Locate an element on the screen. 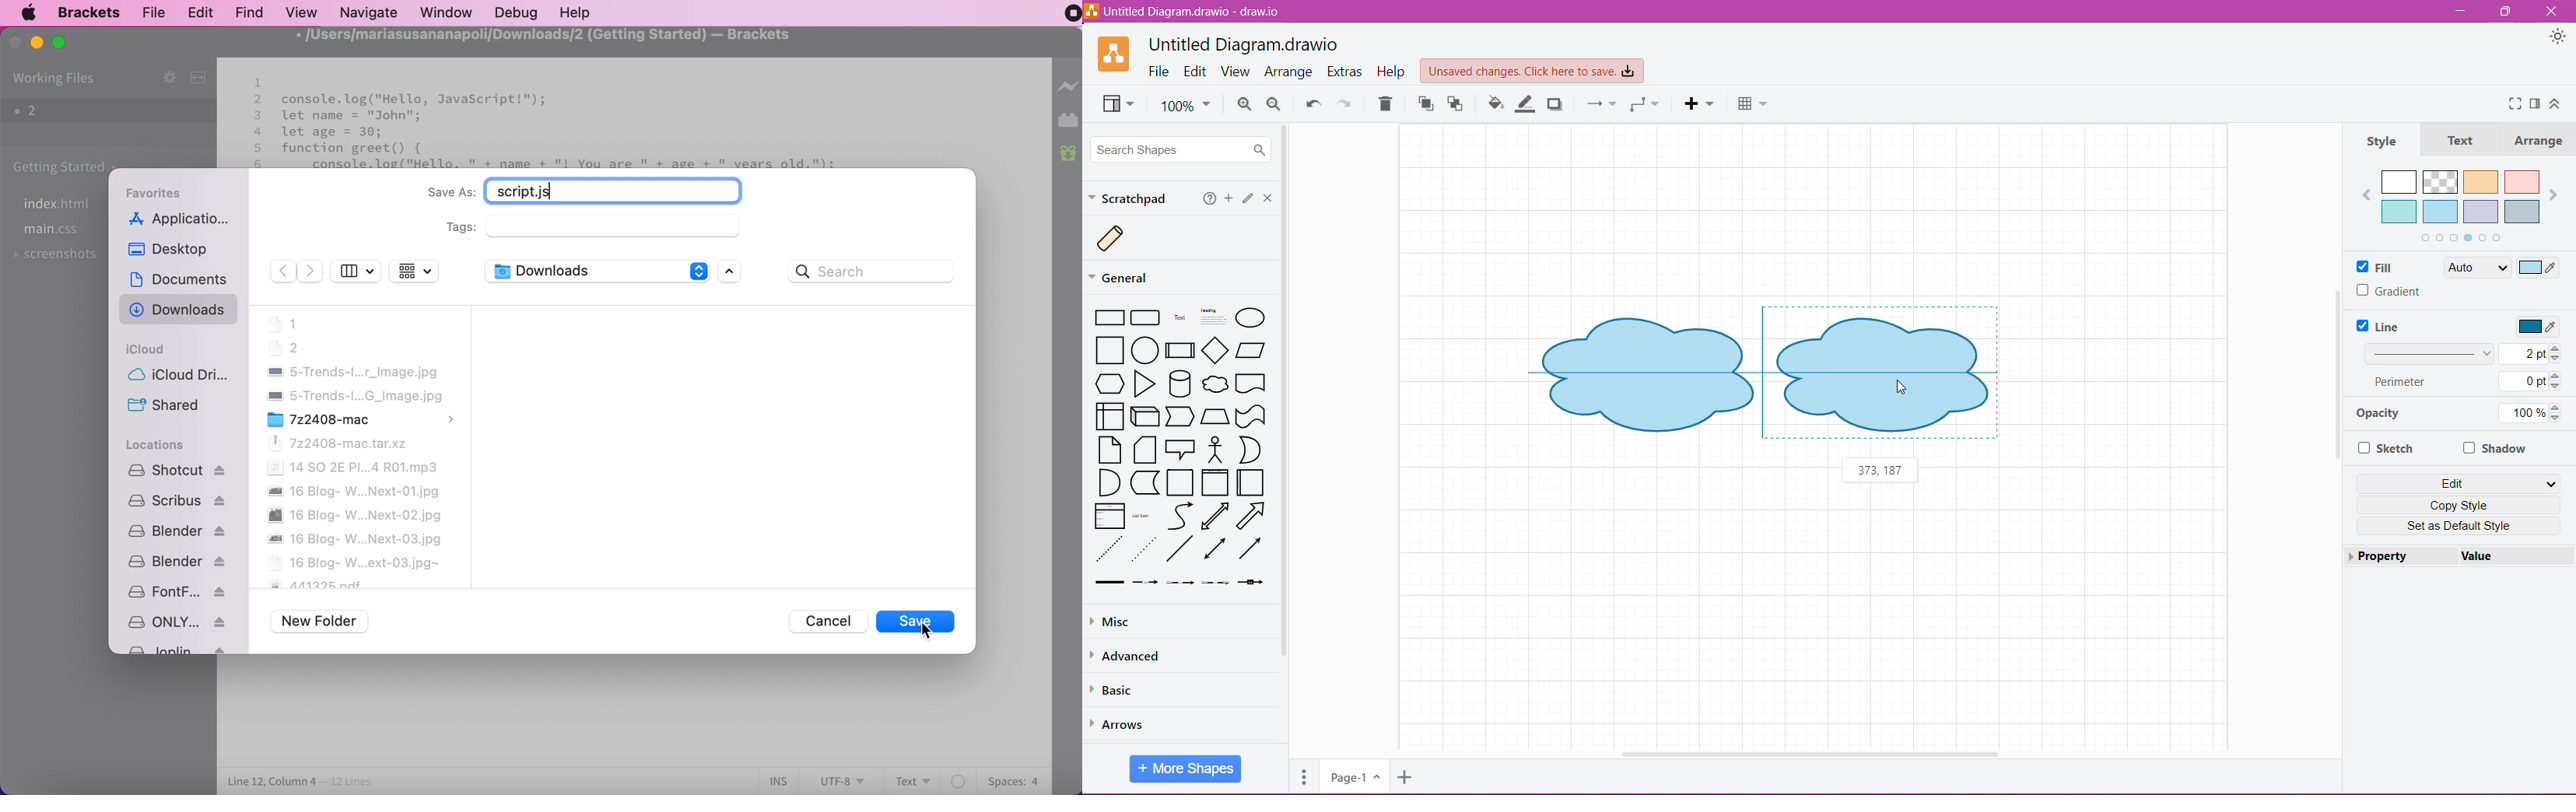 The width and height of the screenshot is (2576, 812). downloads is located at coordinates (595, 273).